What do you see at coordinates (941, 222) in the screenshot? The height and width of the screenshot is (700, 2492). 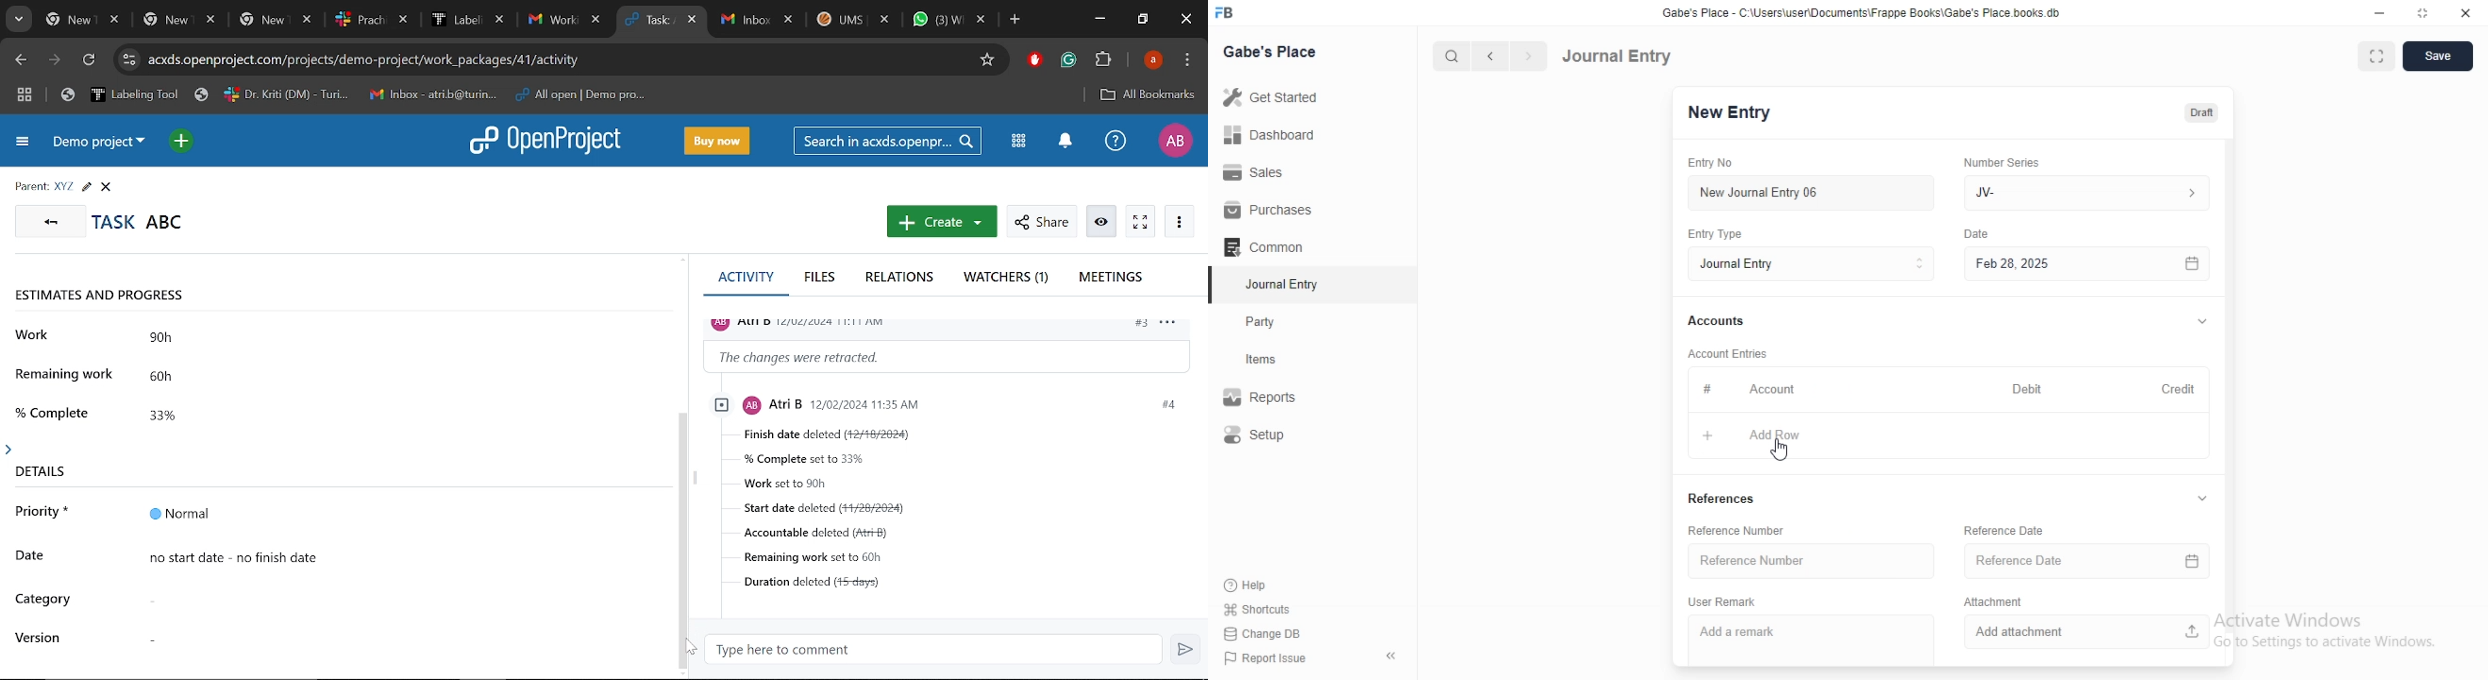 I see `New work package` at bounding box center [941, 222].